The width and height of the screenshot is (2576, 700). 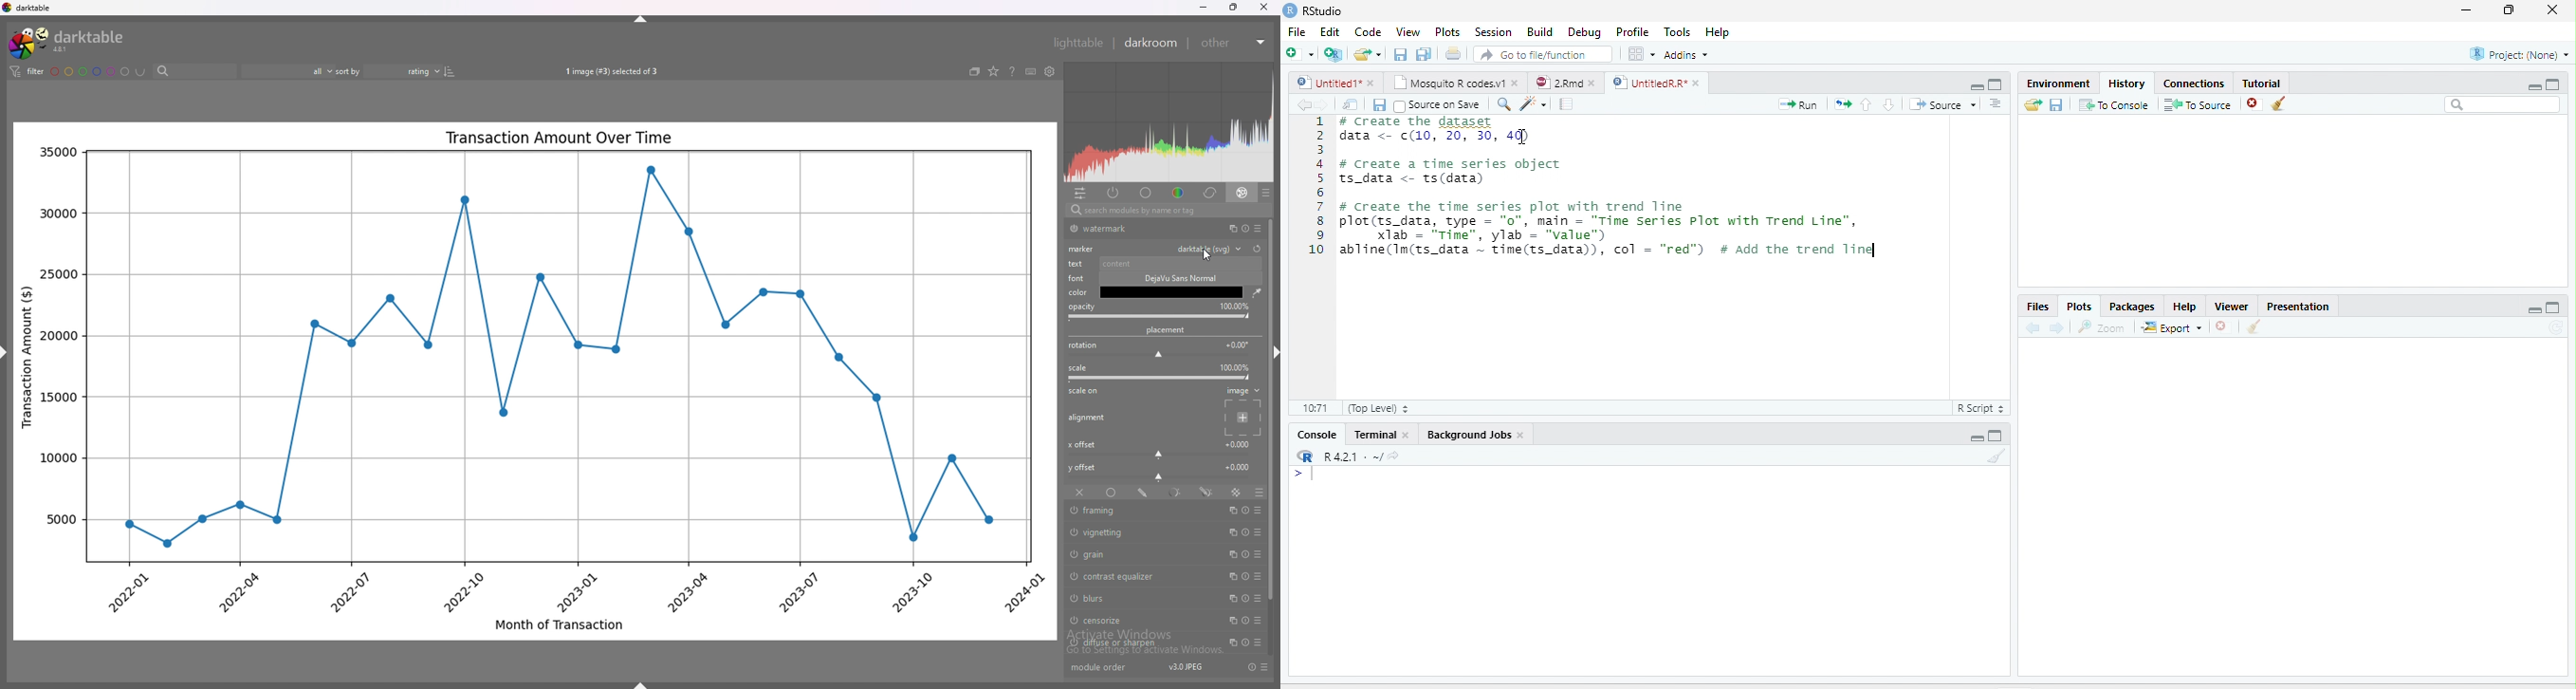 What do you see at coordinates (2279, 103) in the screenshot?
I see `Clear all history entries` at bounding box center [2279, 103].